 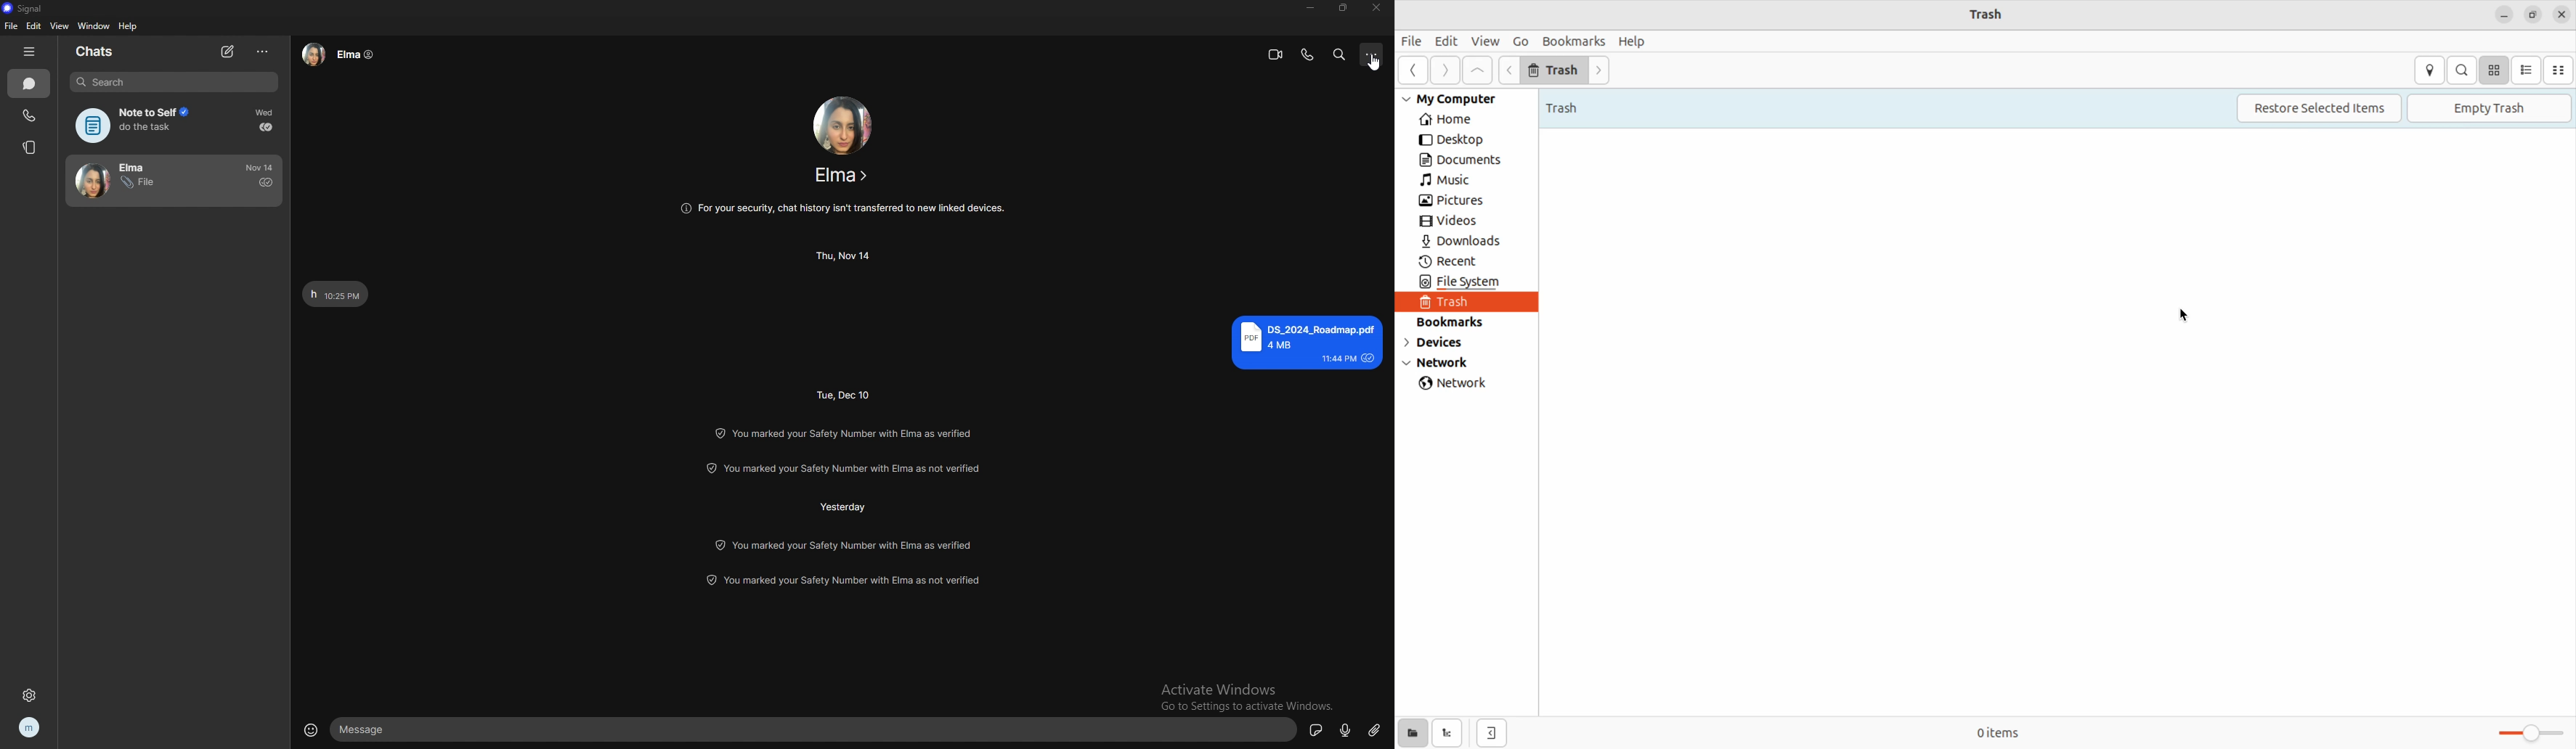 What do you see at coordinates (312, 729) in the screenshot?
I see `emojis` at bounding box center [312, 729].